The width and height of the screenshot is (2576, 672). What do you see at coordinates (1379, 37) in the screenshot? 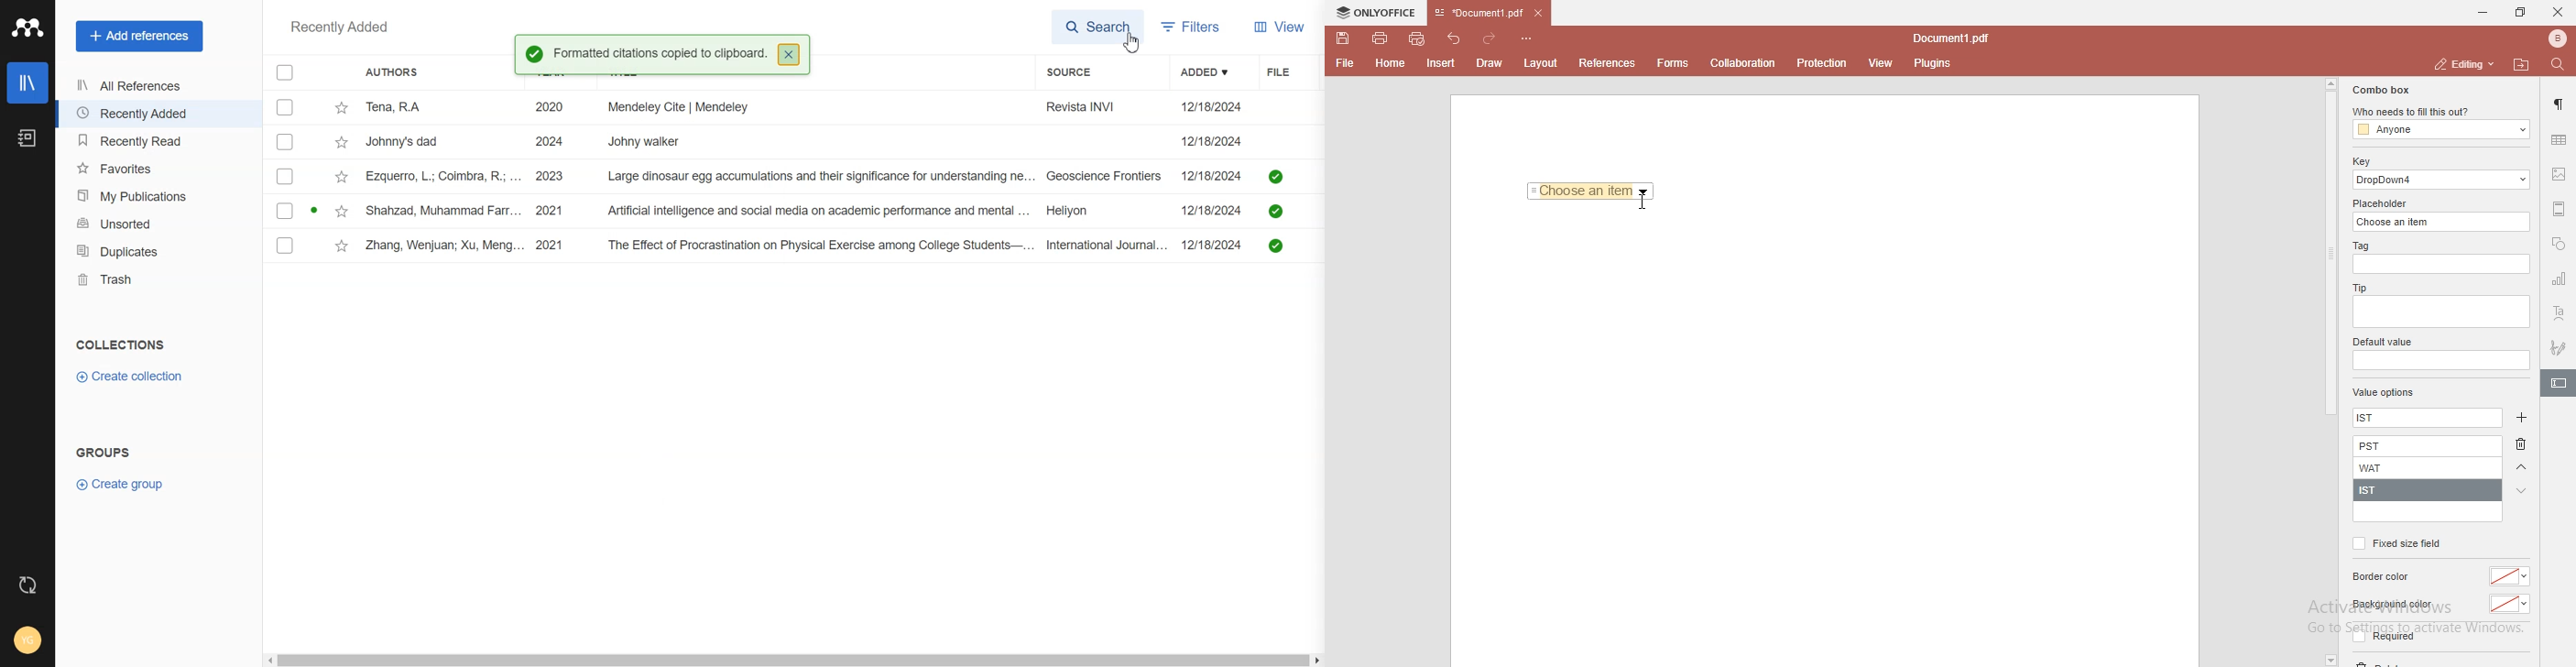
I see `print` at bounding box center [1379, 37].